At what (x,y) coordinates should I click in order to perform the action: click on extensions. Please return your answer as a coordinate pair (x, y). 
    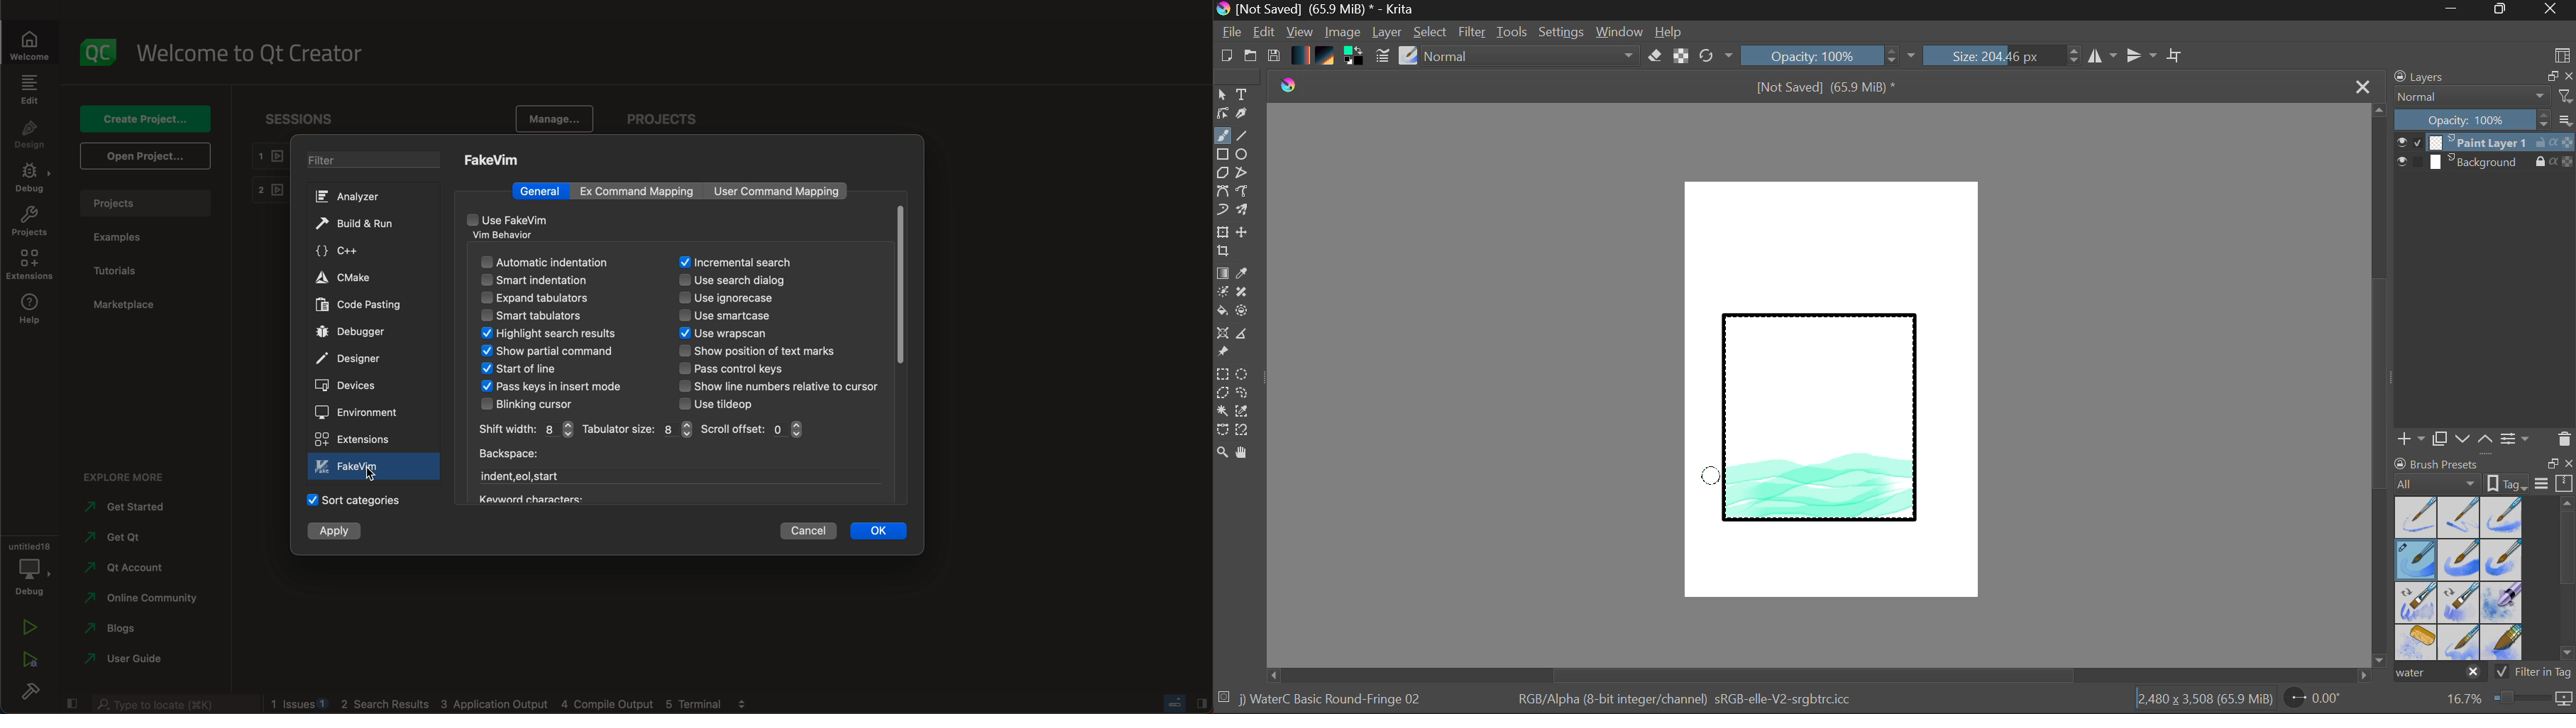
    Looking at the image, I should click on (353, 439).